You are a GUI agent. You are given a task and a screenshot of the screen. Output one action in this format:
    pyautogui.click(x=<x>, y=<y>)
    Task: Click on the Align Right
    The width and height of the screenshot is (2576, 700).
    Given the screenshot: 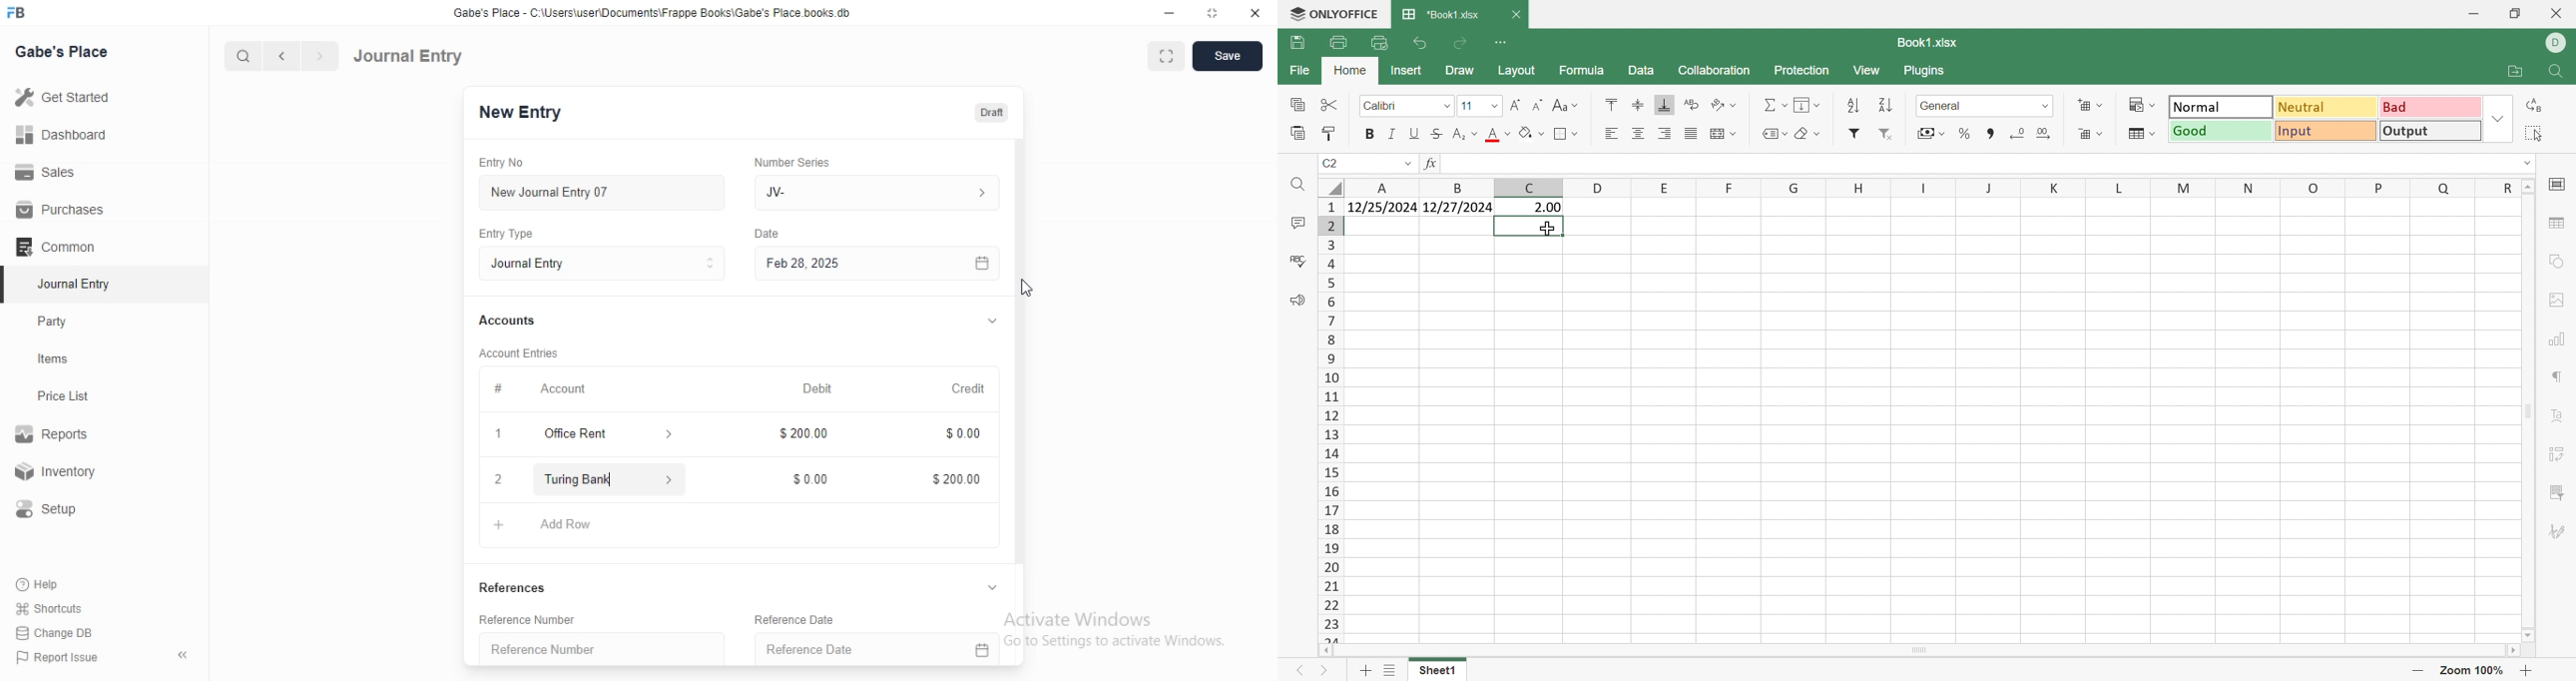 What is the action you would take?
    pyautogui.click(x=1664, y=134)
    